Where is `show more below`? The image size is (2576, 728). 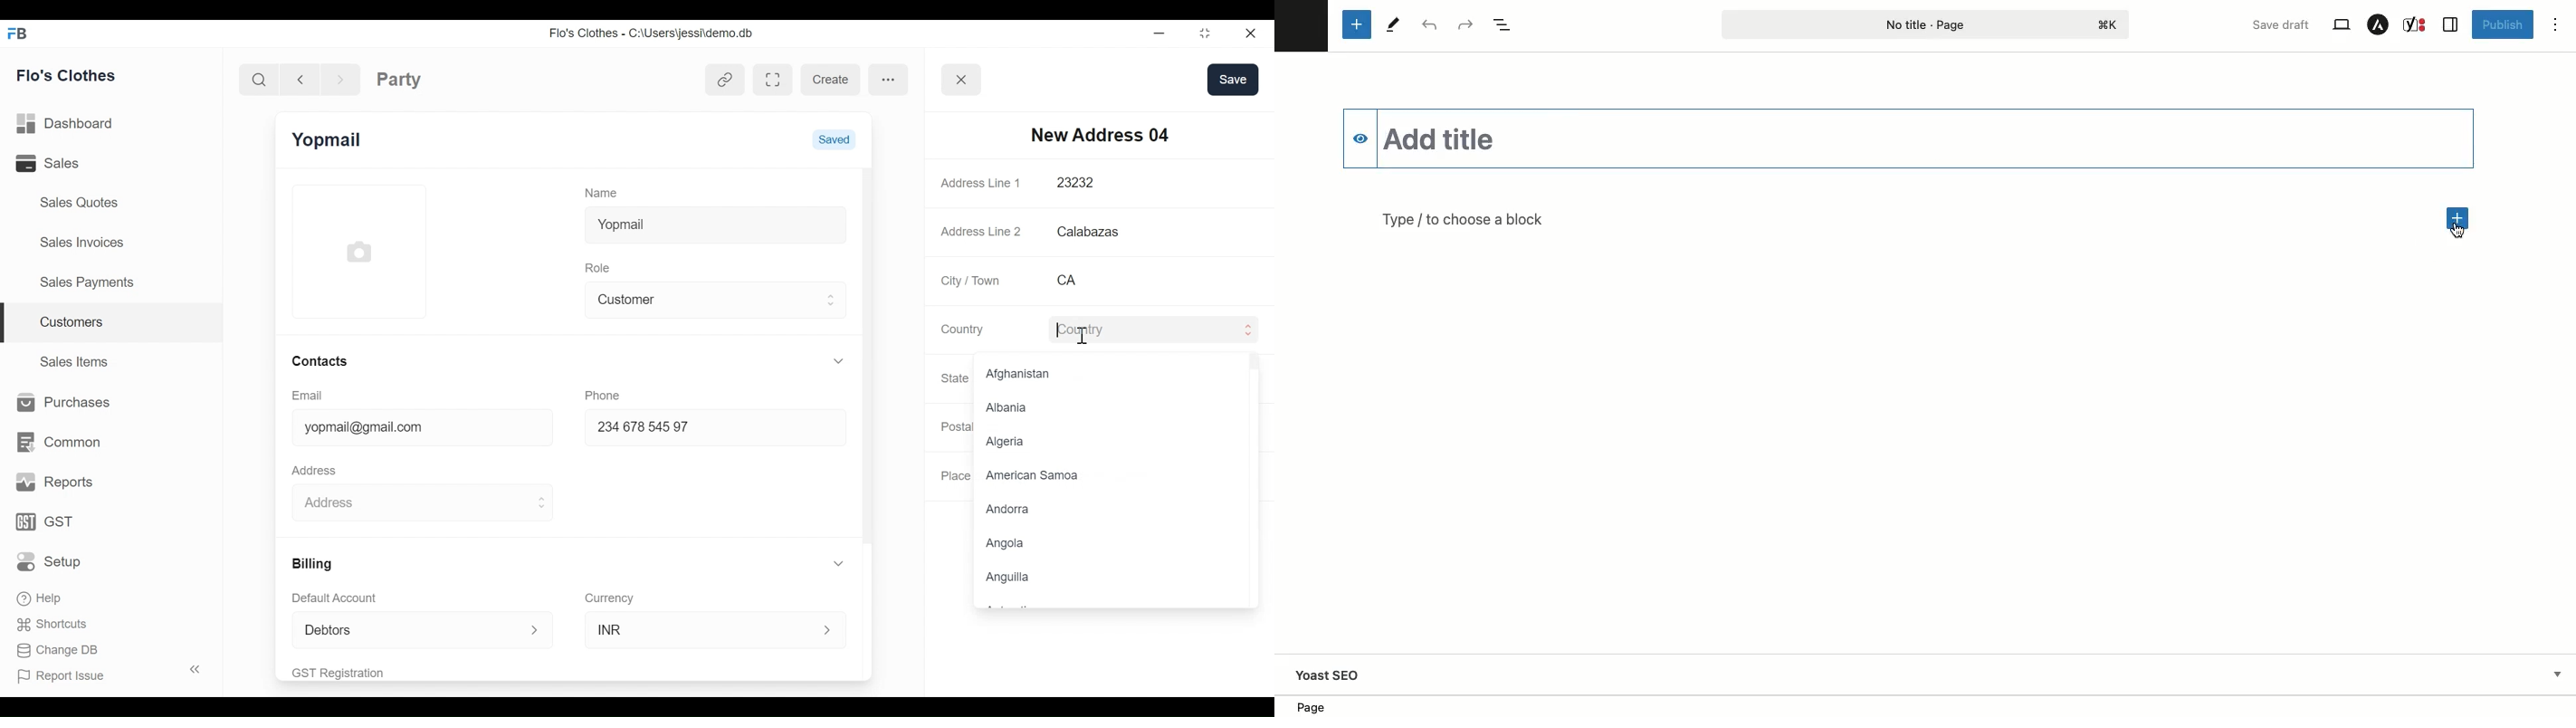 show more below is located at coordinates (2556, 673).